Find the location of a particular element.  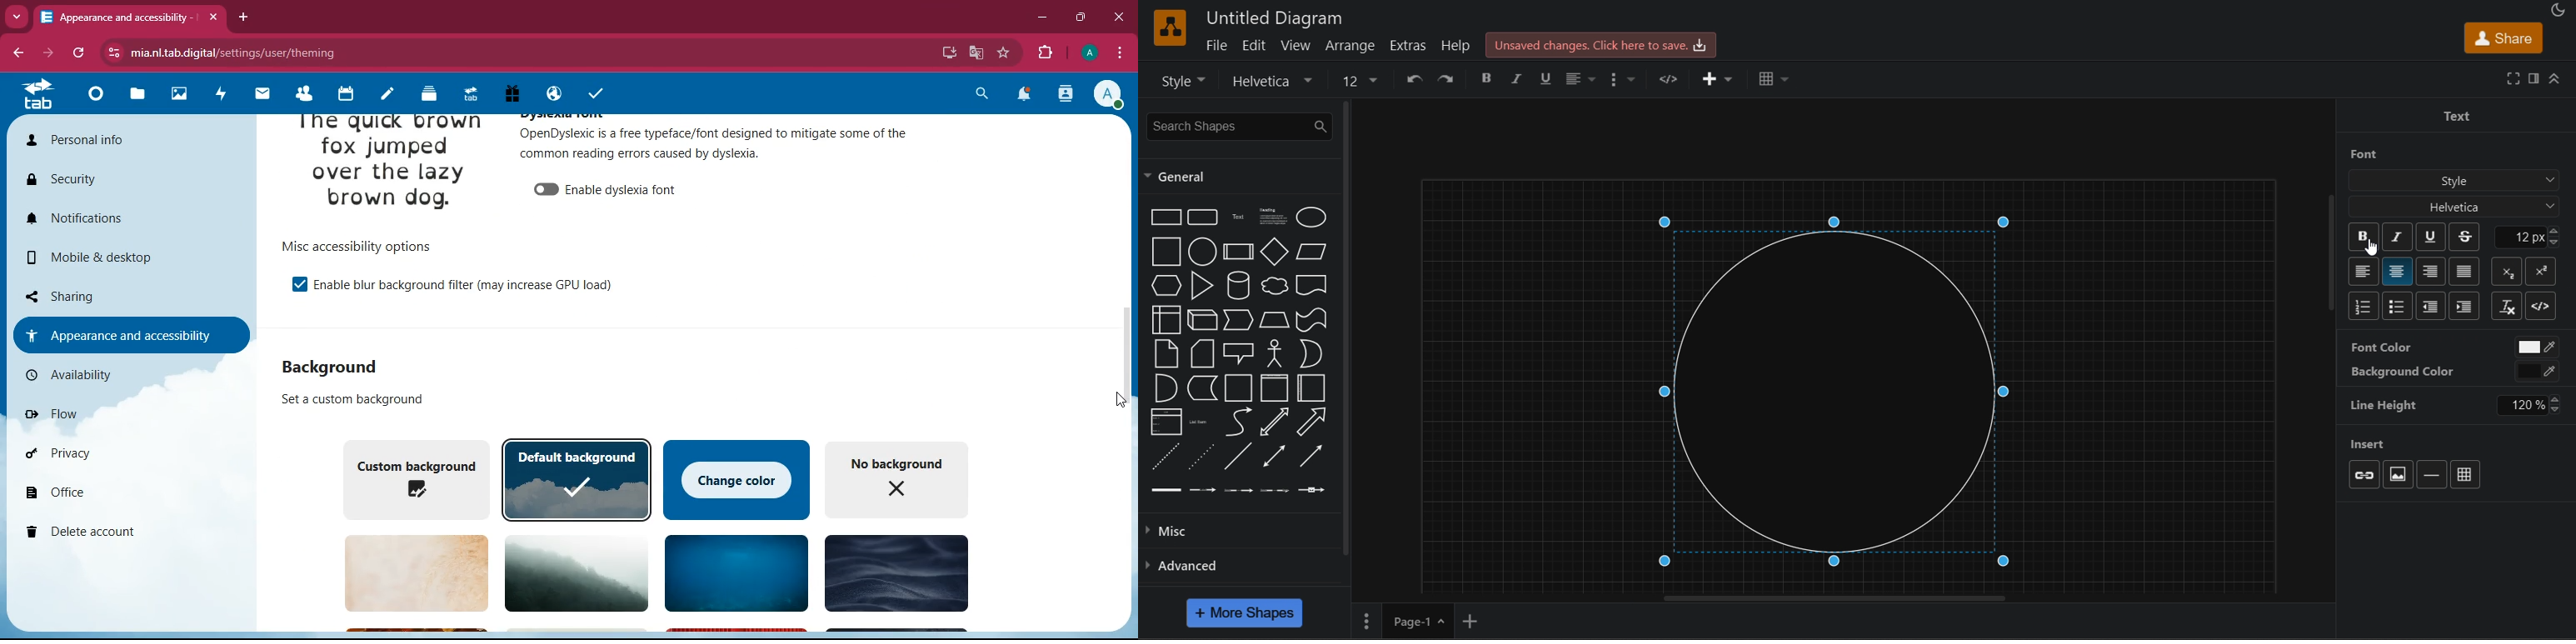

Connector 3 is located at coordinates (1235, 490).